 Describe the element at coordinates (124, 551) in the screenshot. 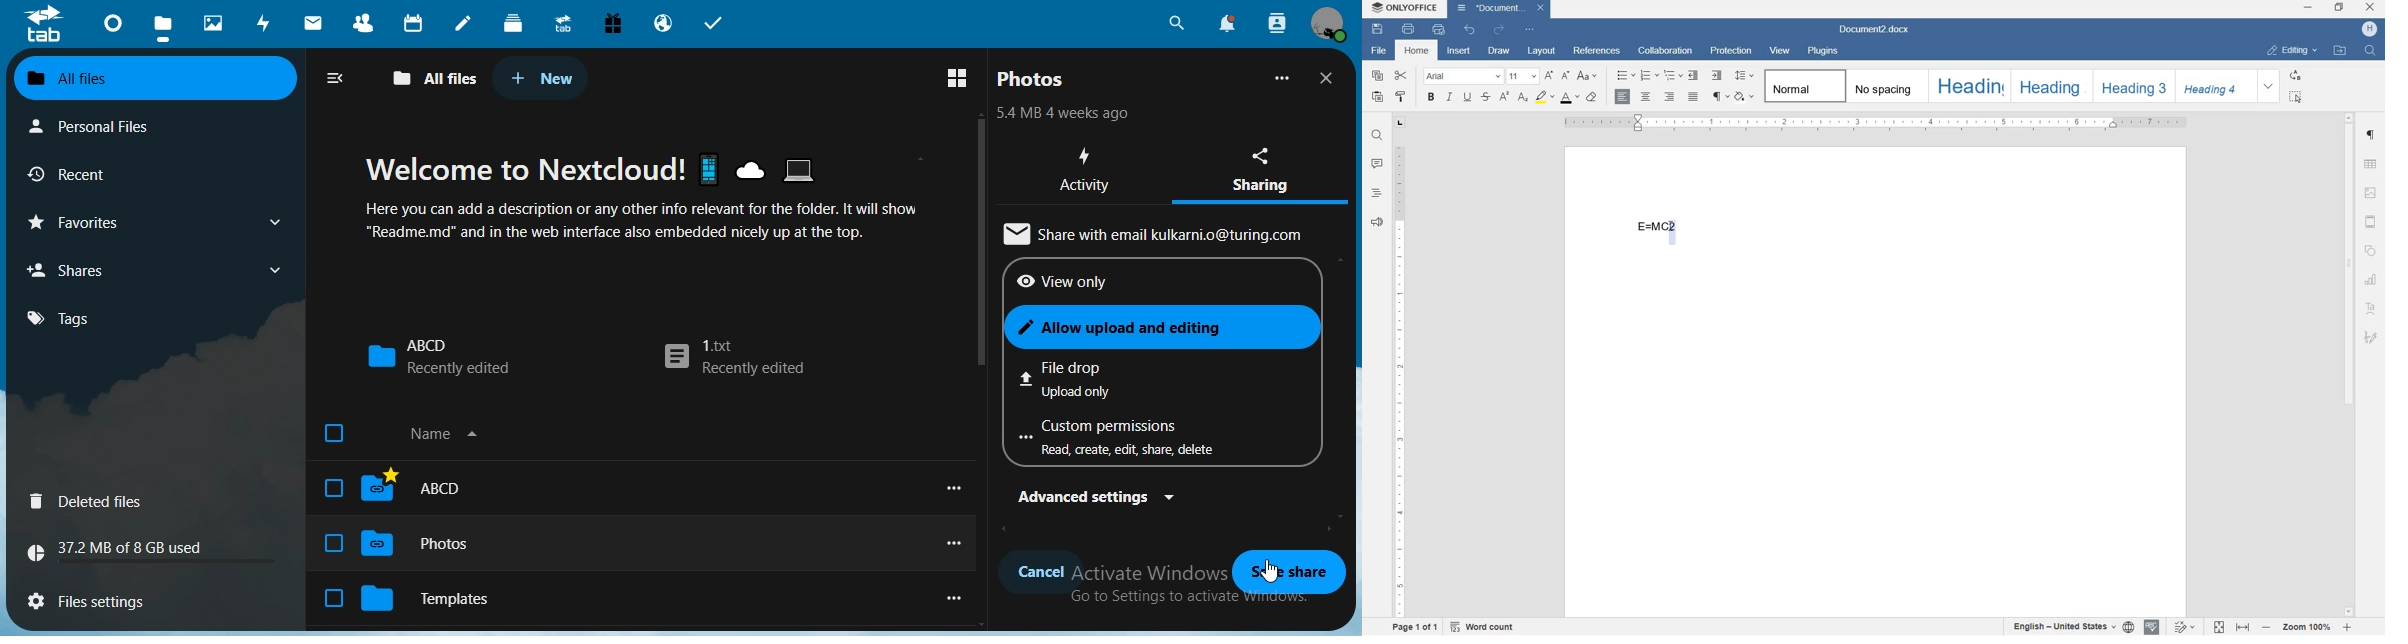

I see `text` at that location.